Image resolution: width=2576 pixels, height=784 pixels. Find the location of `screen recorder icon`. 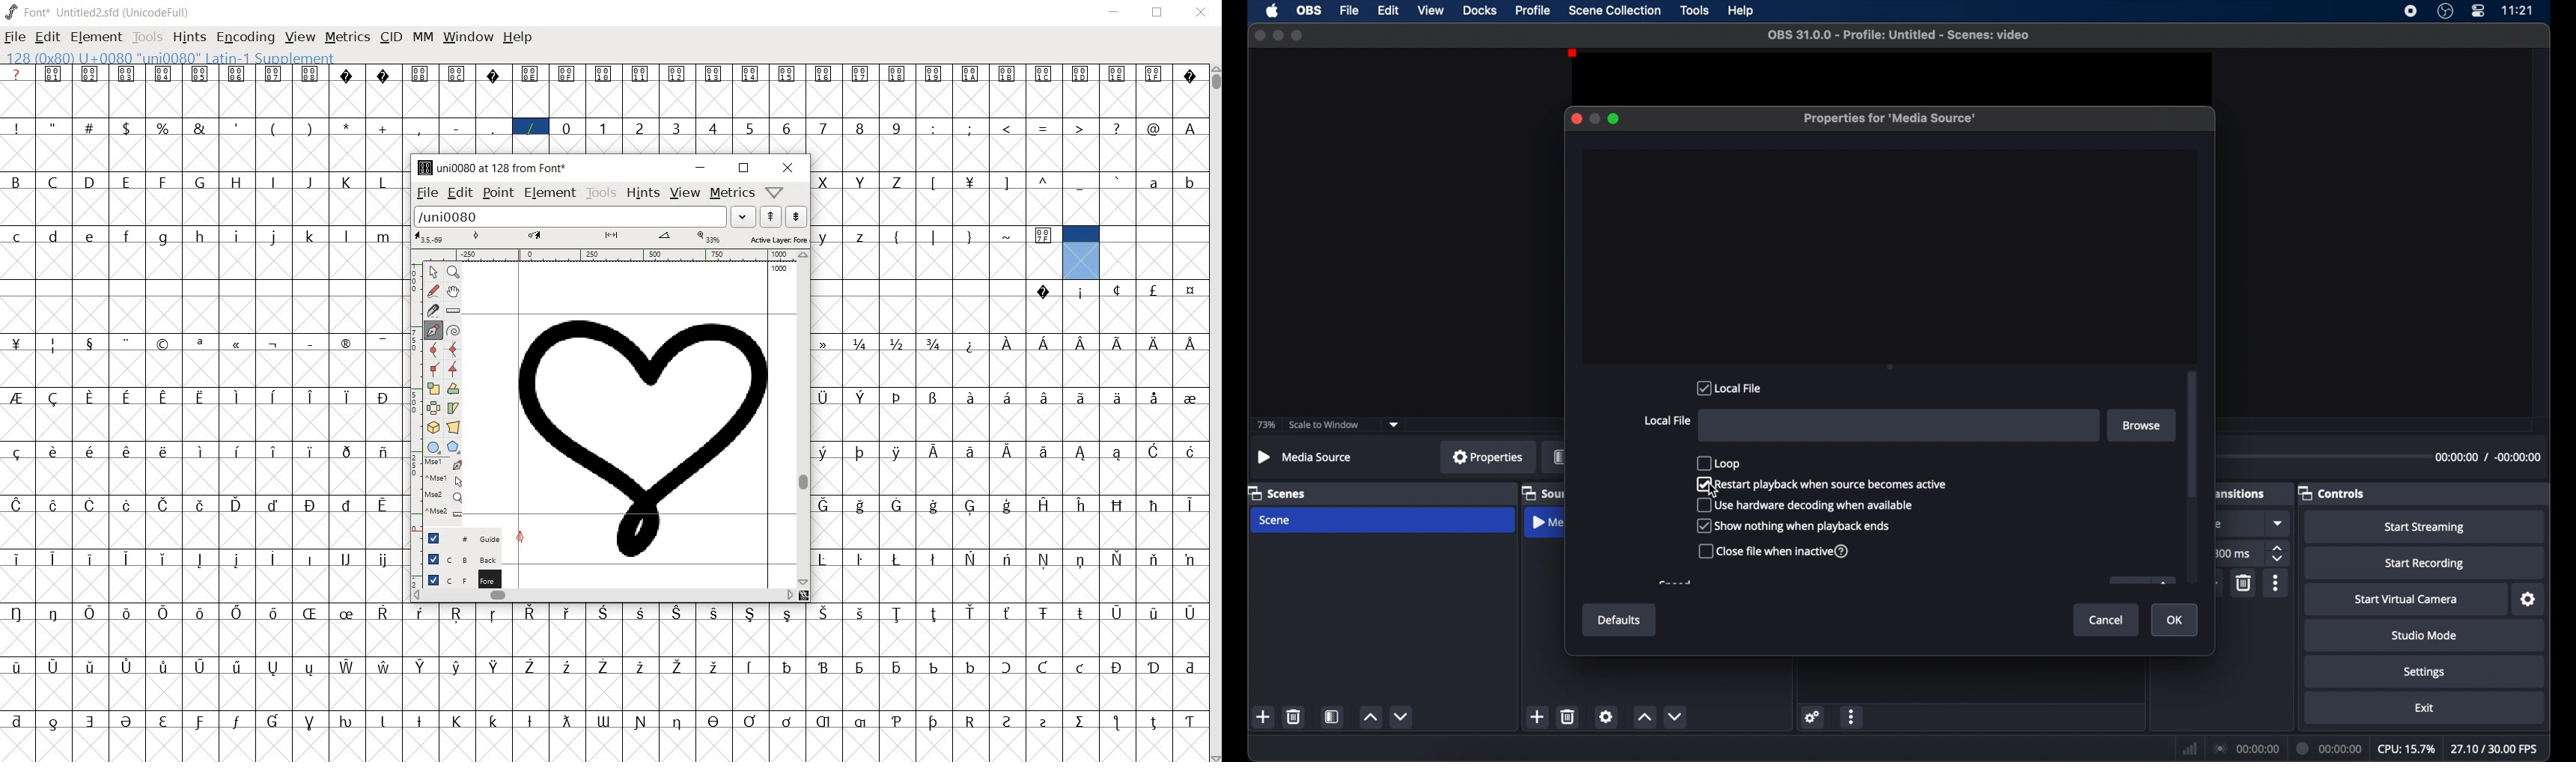

screen recorder icon is located at coordinates (2411, 11).